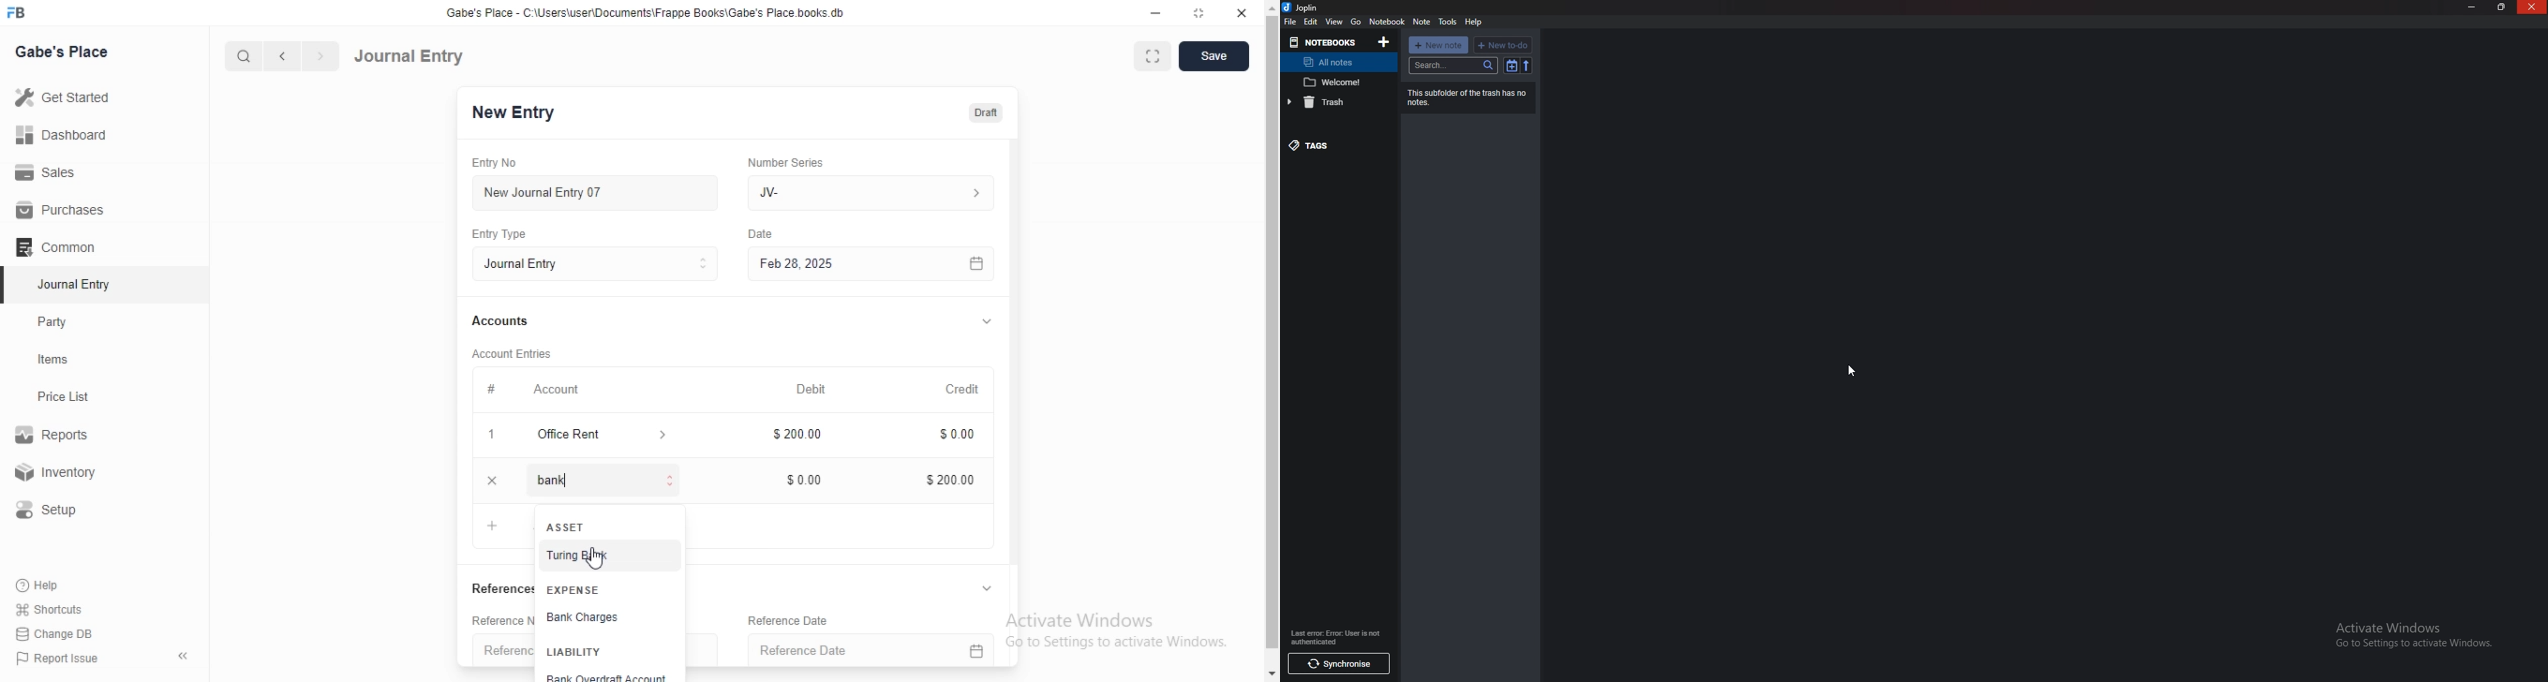 This screenshot has height=700, width=2548. Describe the element at coordinates (1526, 65) in the screenshot. I see `reverse sort order` at that location.